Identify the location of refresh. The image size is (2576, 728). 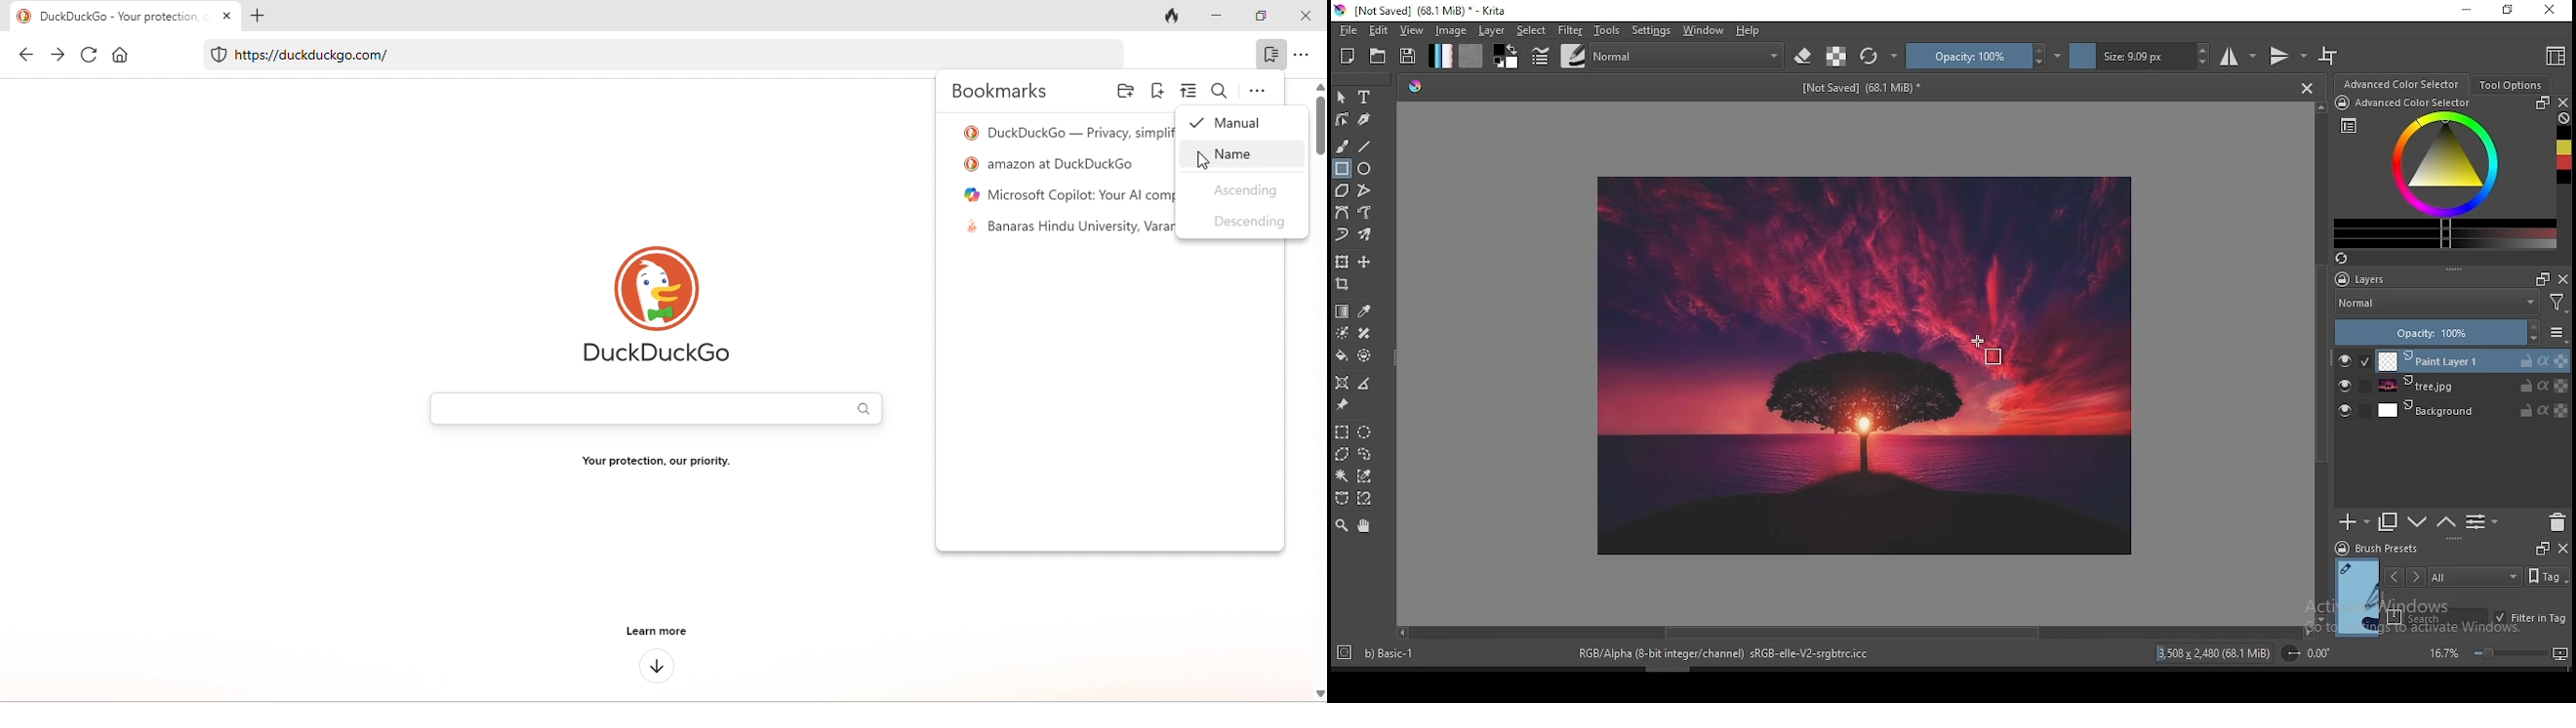
(85, 56).